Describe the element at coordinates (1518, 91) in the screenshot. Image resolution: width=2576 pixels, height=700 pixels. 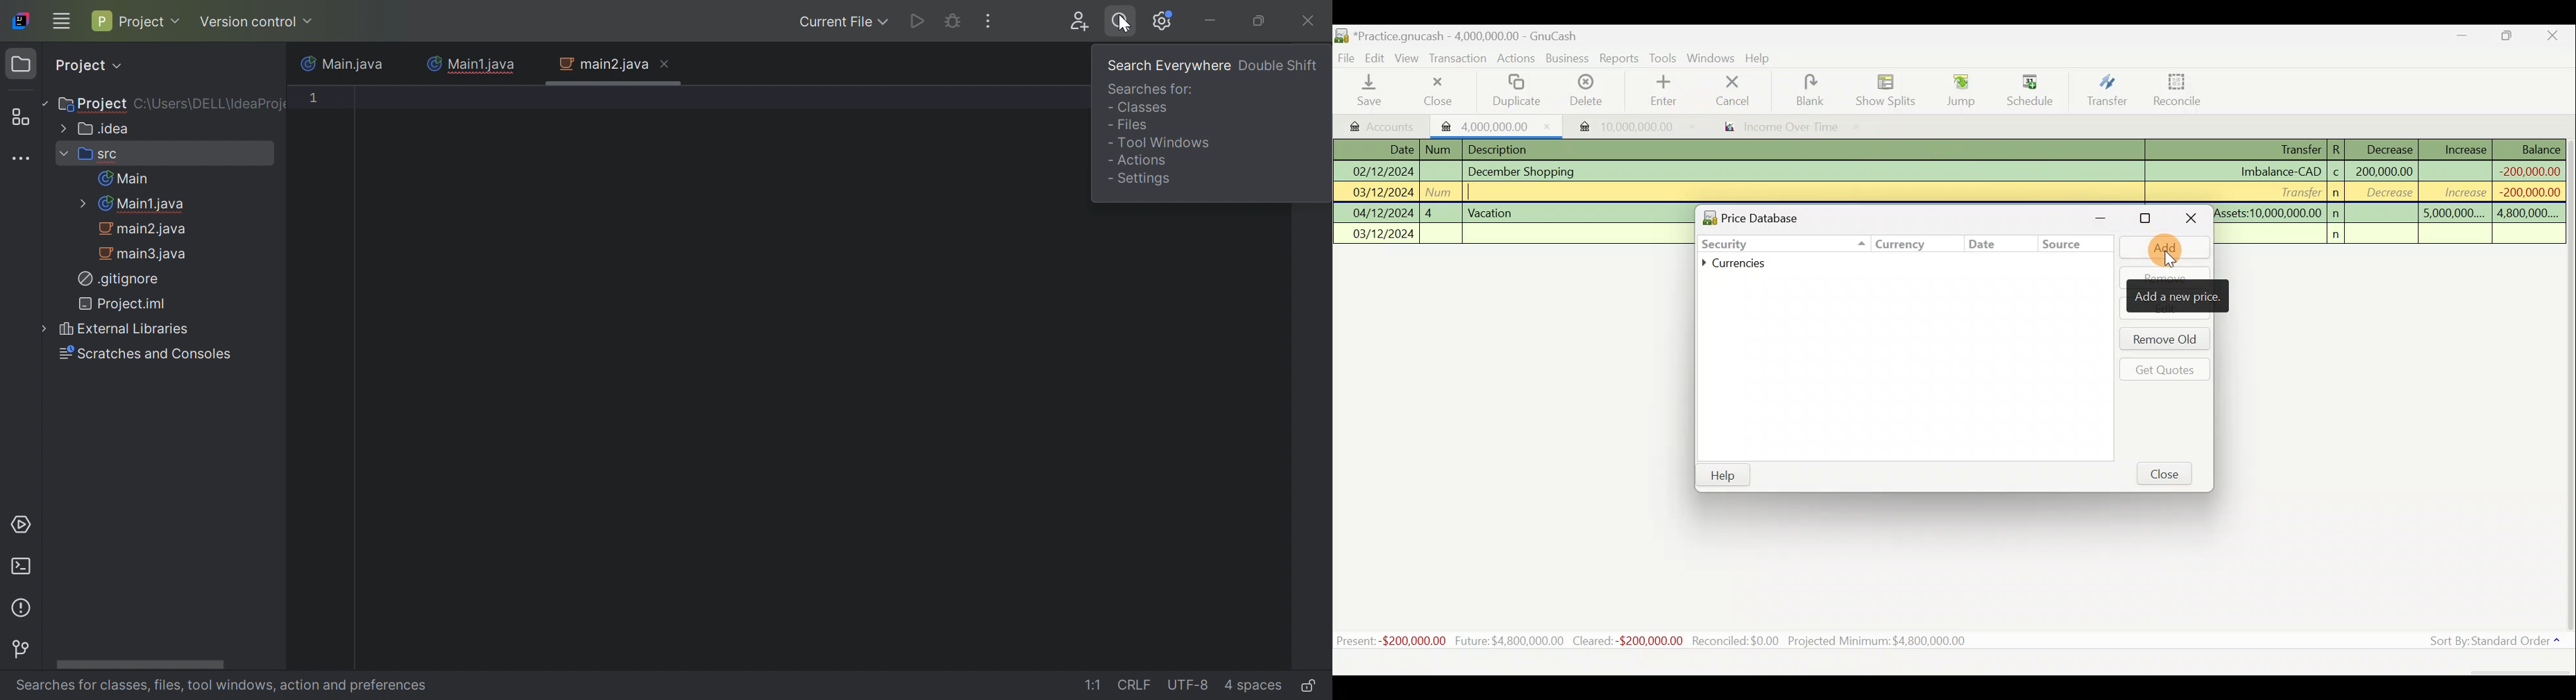
I see `Duplicate` at that location.